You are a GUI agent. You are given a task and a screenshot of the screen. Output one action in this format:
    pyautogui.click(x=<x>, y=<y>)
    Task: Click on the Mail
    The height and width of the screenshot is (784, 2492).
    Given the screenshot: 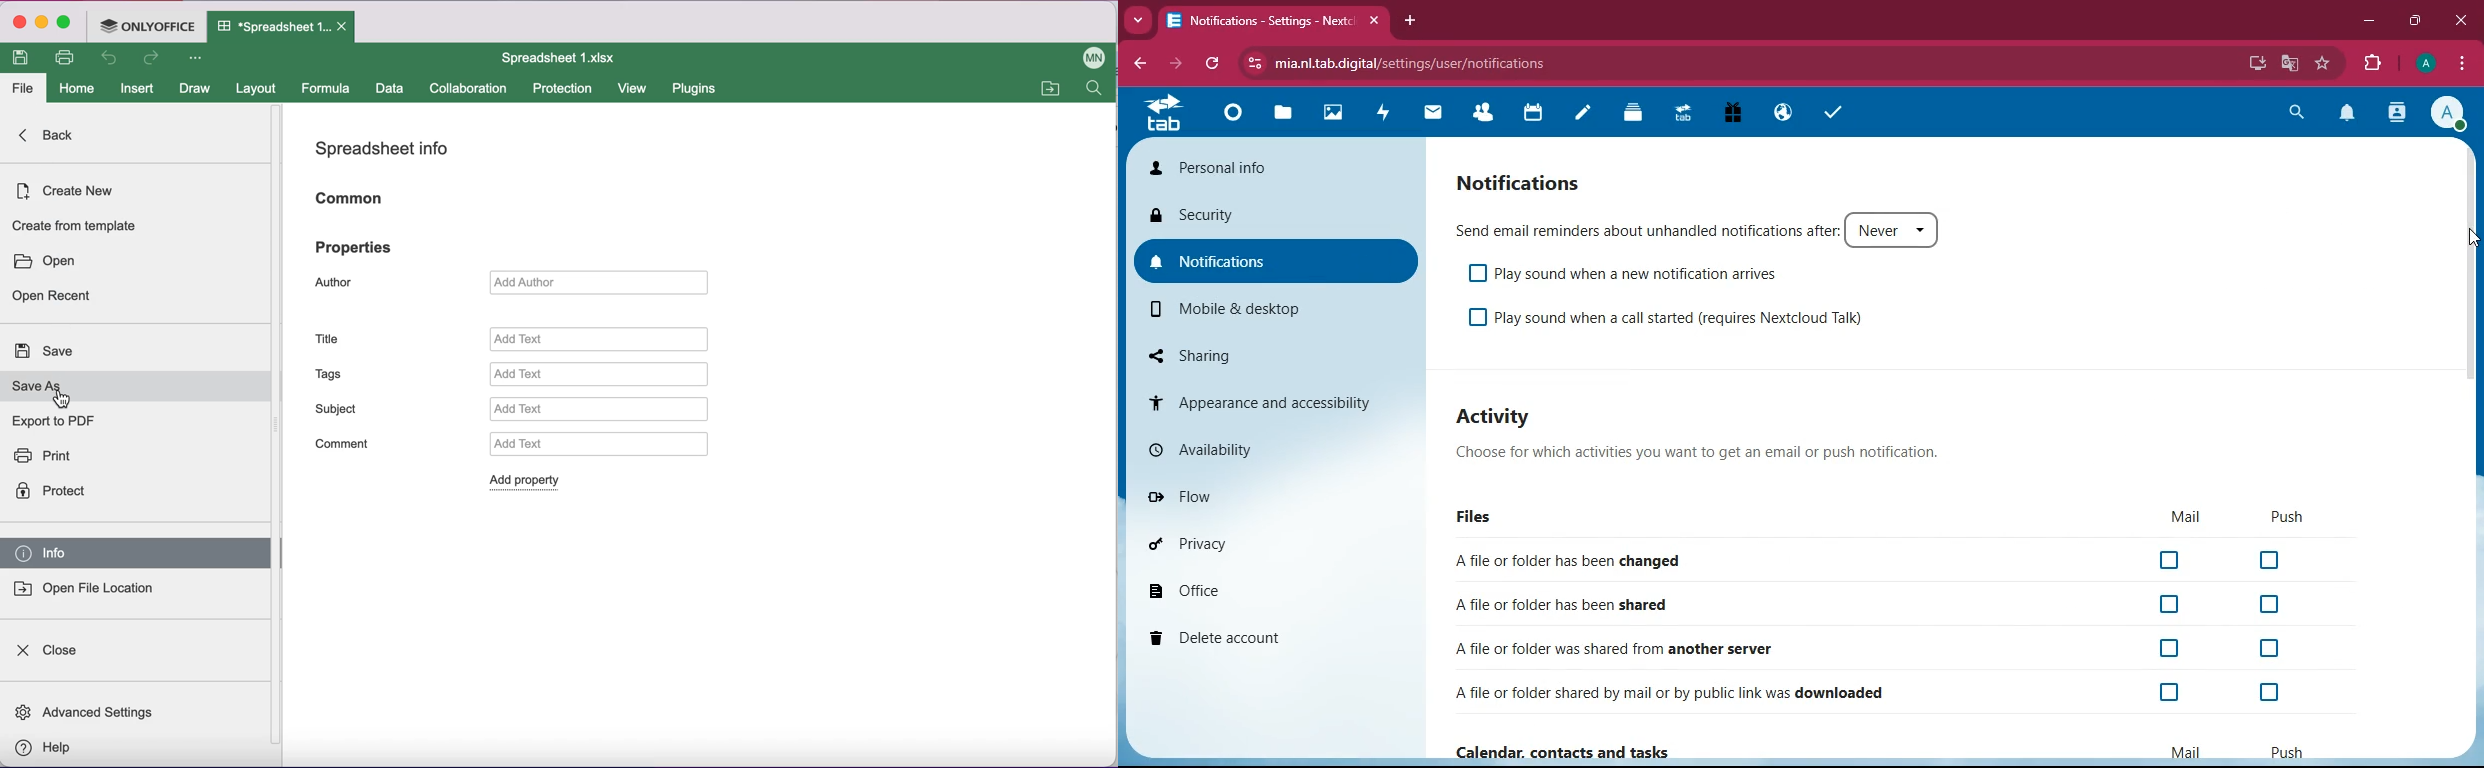 What is the action you would take?
    pyautogui.click(x=2183, y=749)
    